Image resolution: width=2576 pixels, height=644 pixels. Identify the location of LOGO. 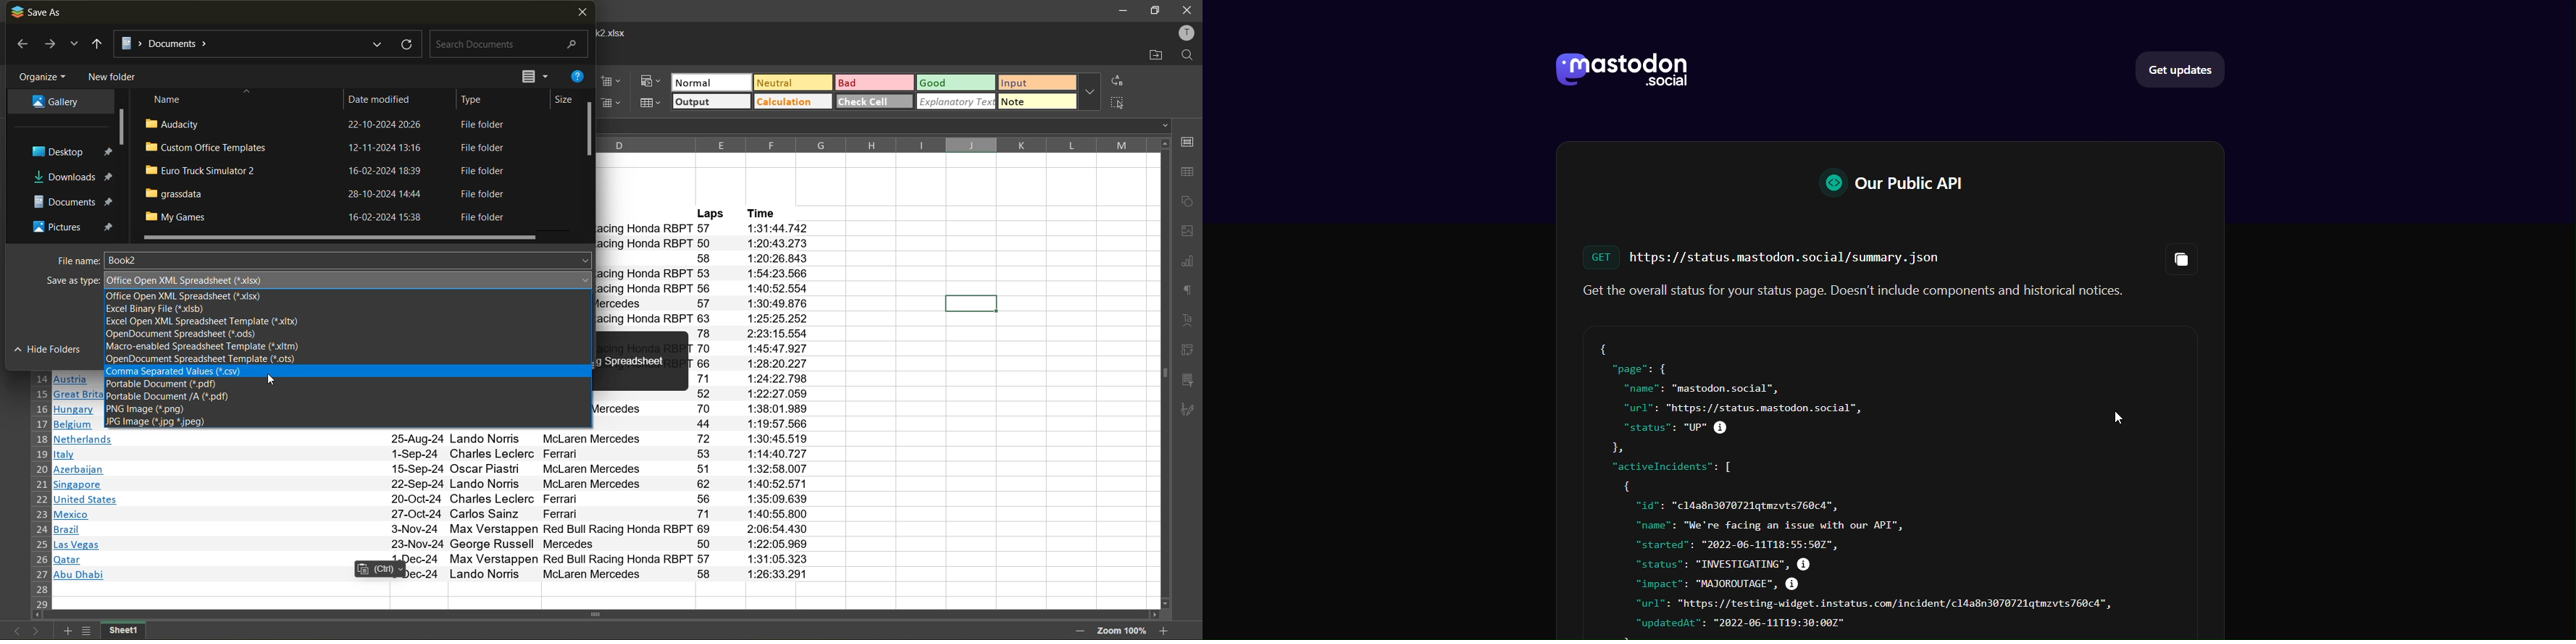
(1634, 70).